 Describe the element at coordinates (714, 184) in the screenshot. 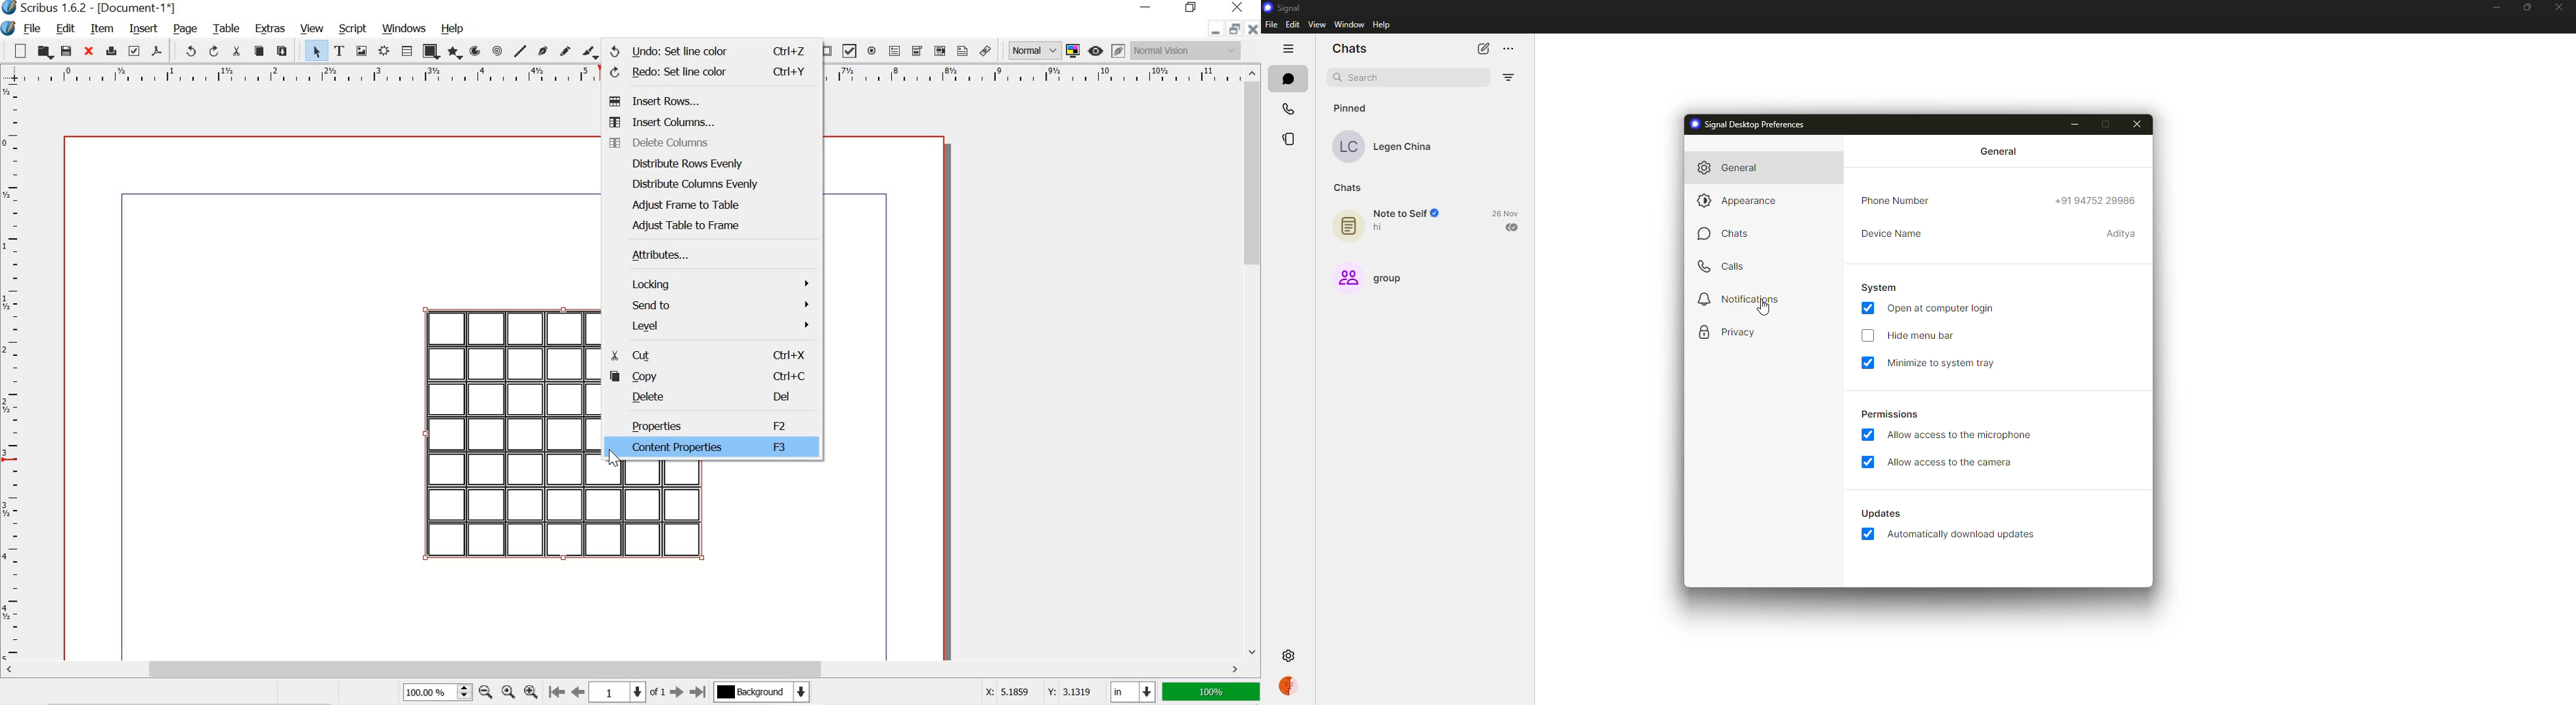

I see `distribute columns evenly` at that location.